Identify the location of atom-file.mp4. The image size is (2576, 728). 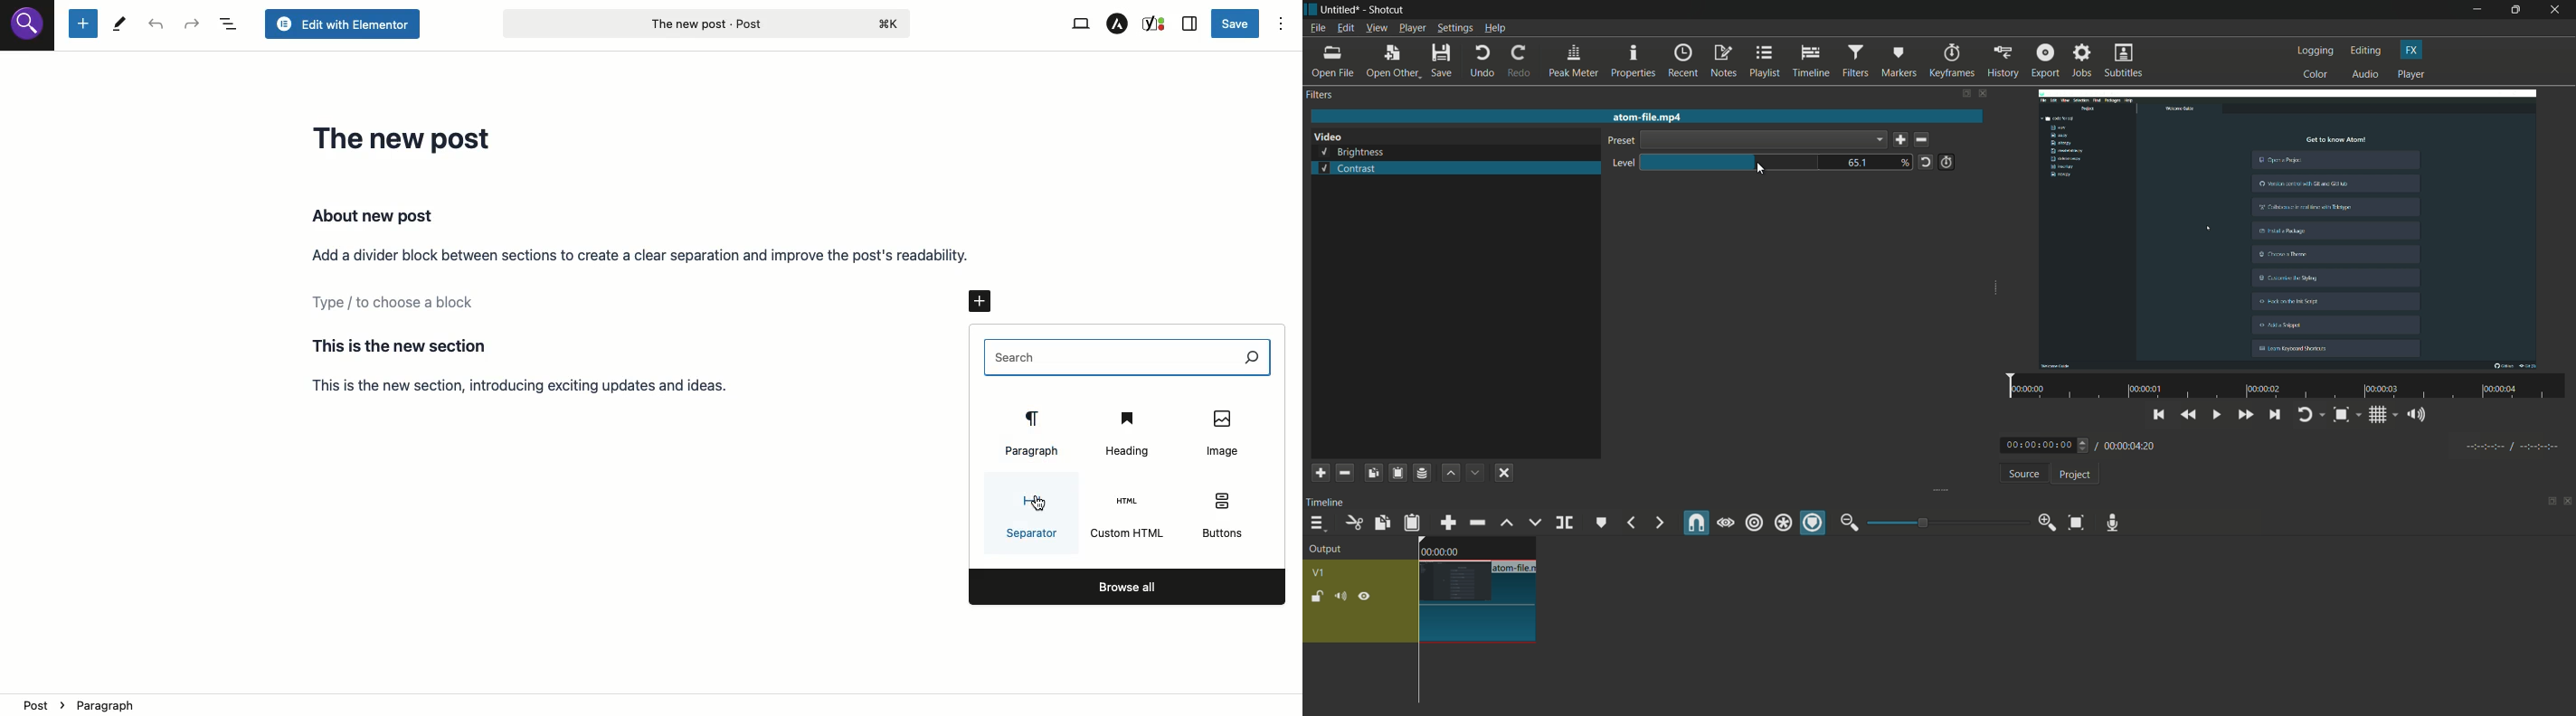
(1646, 116).